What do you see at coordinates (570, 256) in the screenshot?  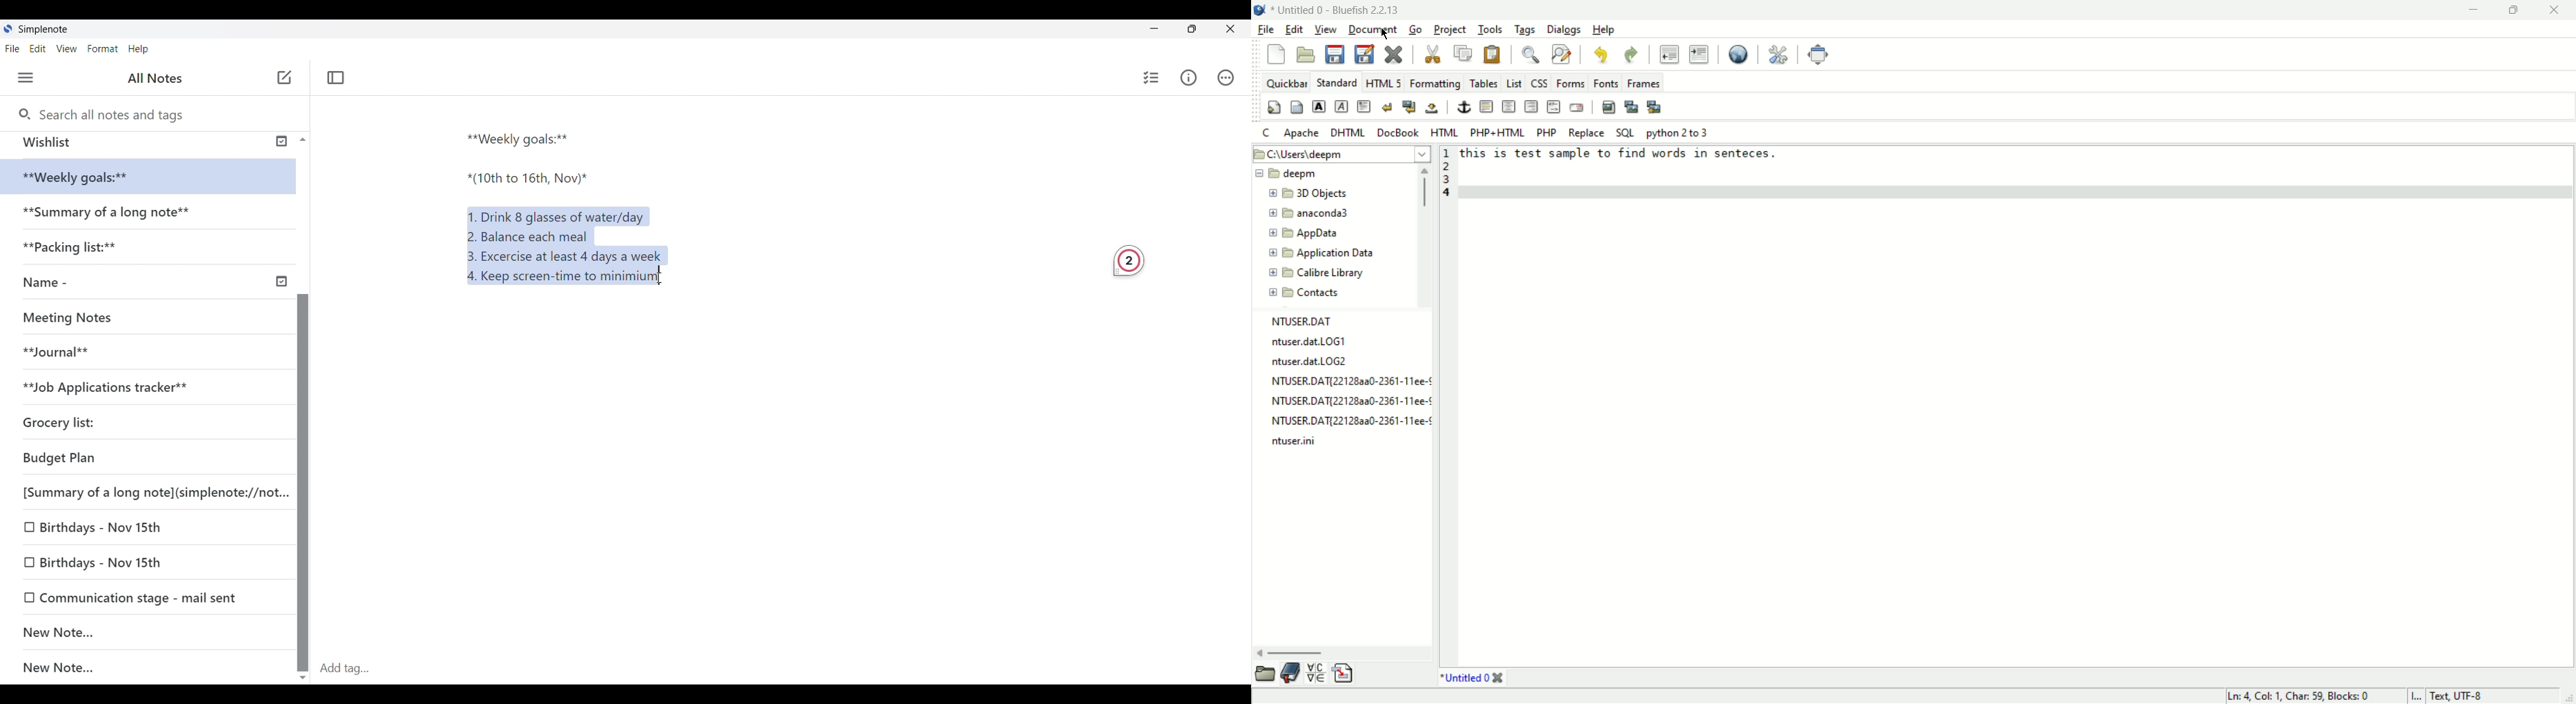 I see `3. Excercise at least 4 days a week` at bounding box center [570, 256].